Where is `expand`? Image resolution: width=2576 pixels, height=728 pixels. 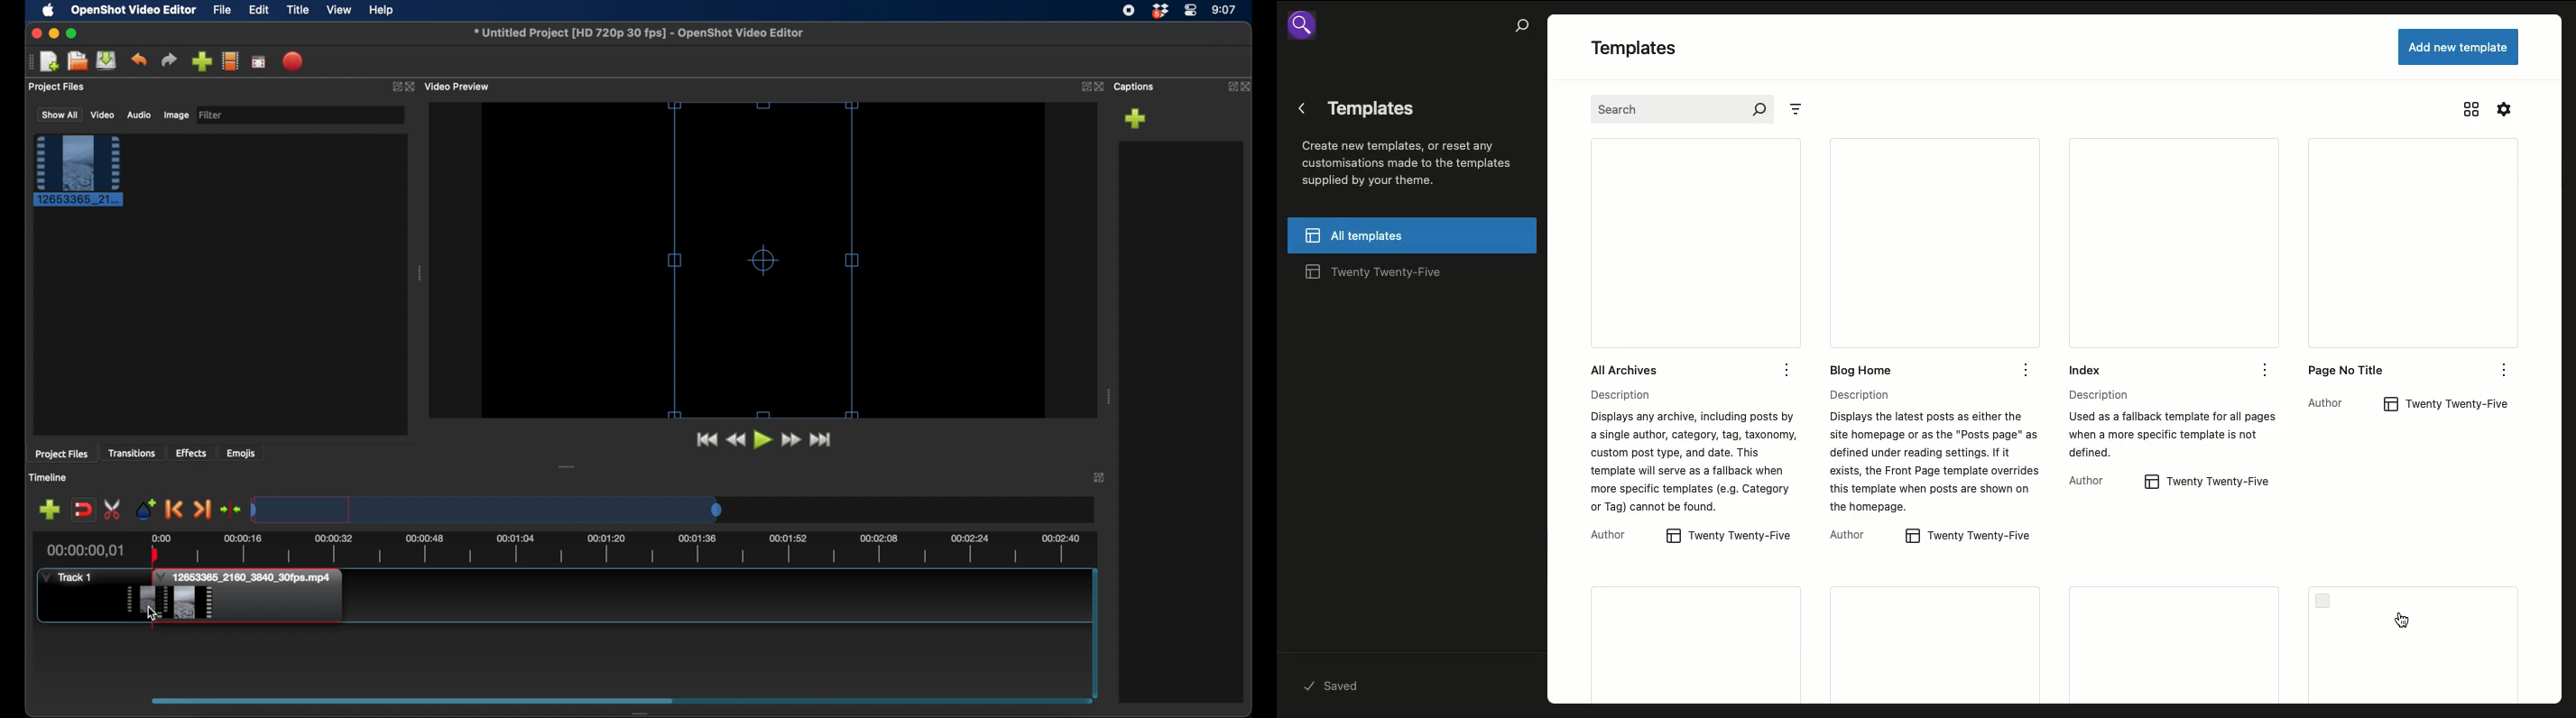
expand is located at coordinates (394, 86).